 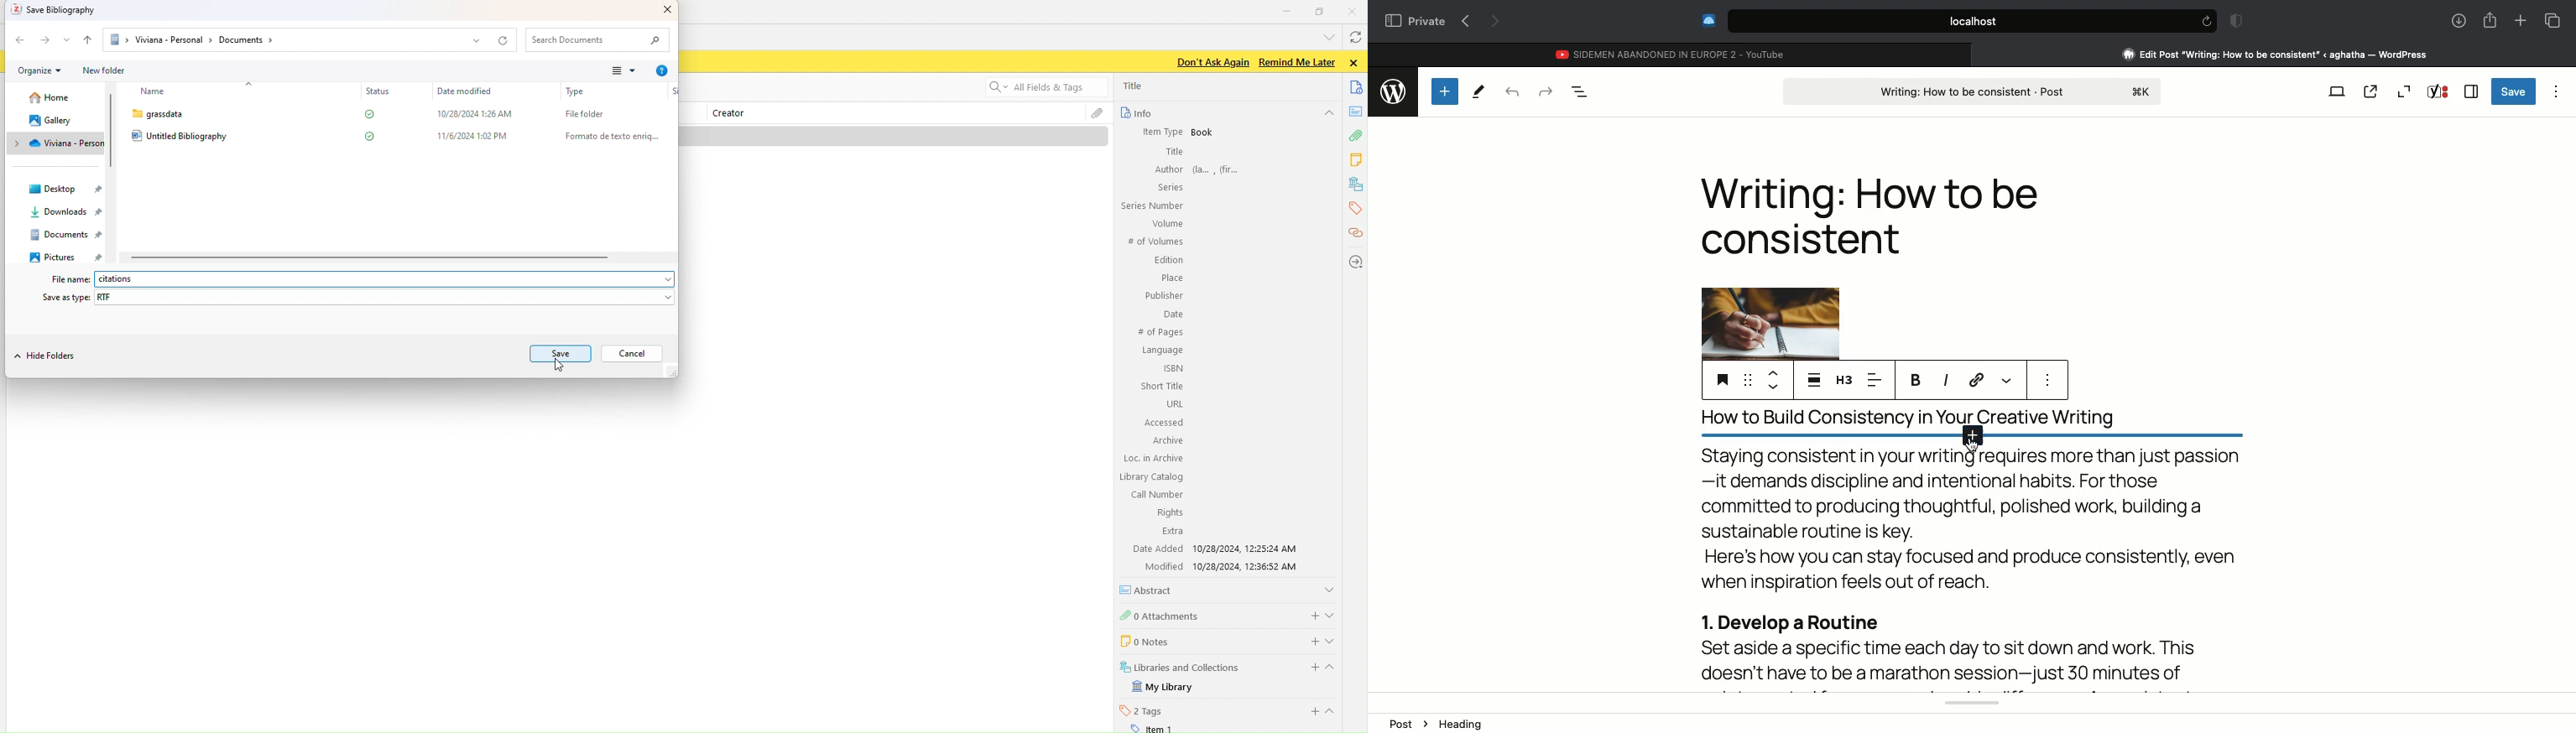 What do you see at coordinates (472, 113) in the screenshot?
I see `10/28/2024 1:26 AM` at bounding box center [472, 113].